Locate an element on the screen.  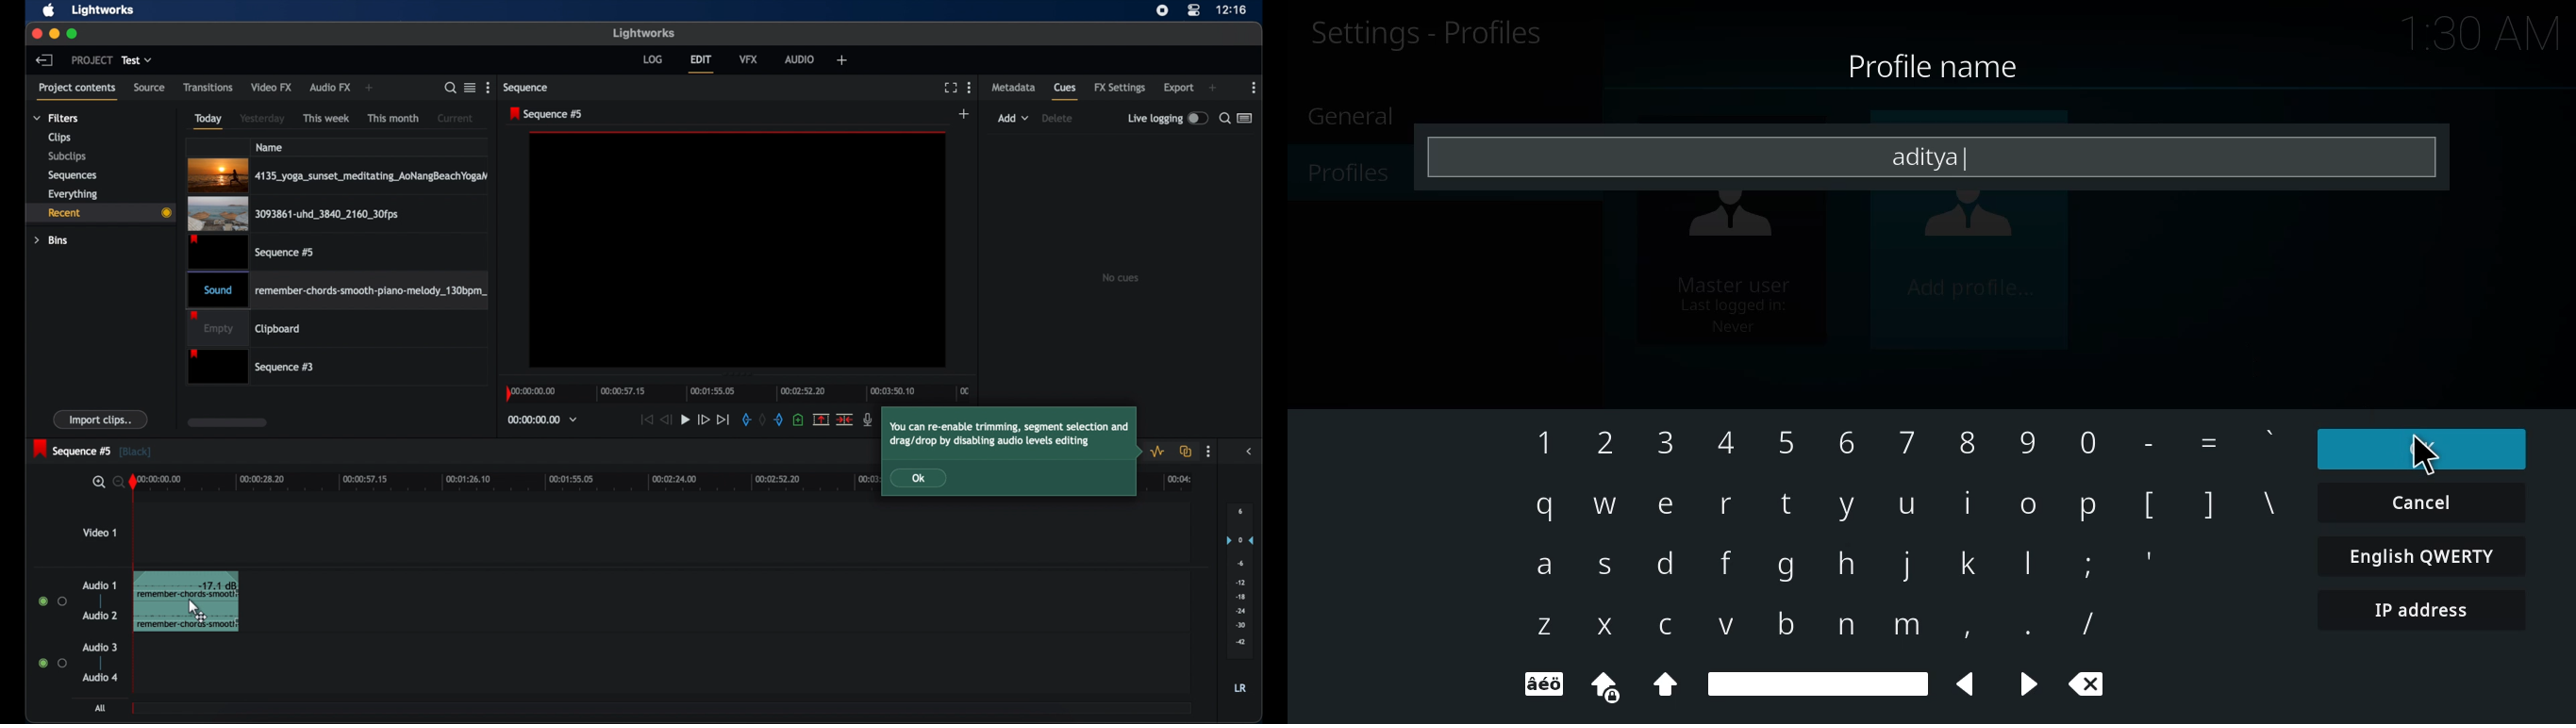
import clips is located at coordinates (101, 419).